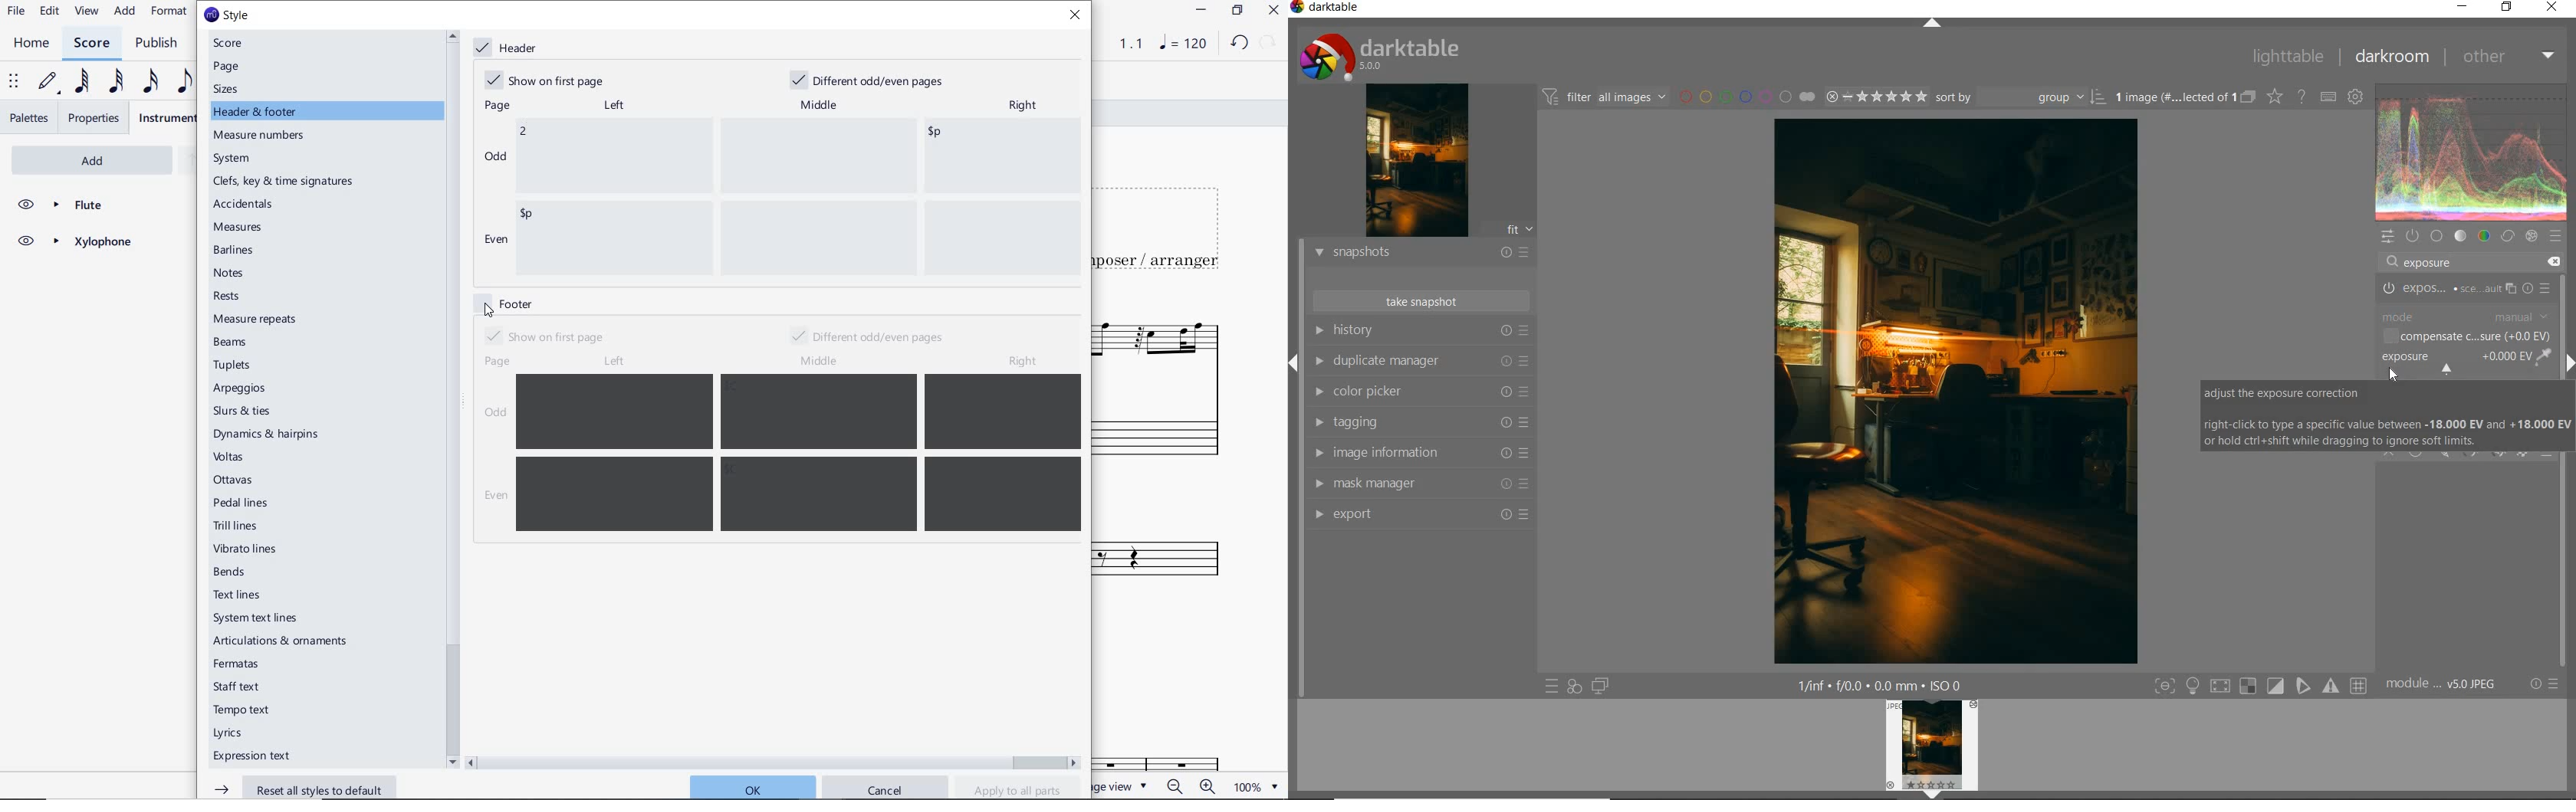 The width and height of the screenshot is (2576, 812). I want to click on system logo, so click(1375, 57).